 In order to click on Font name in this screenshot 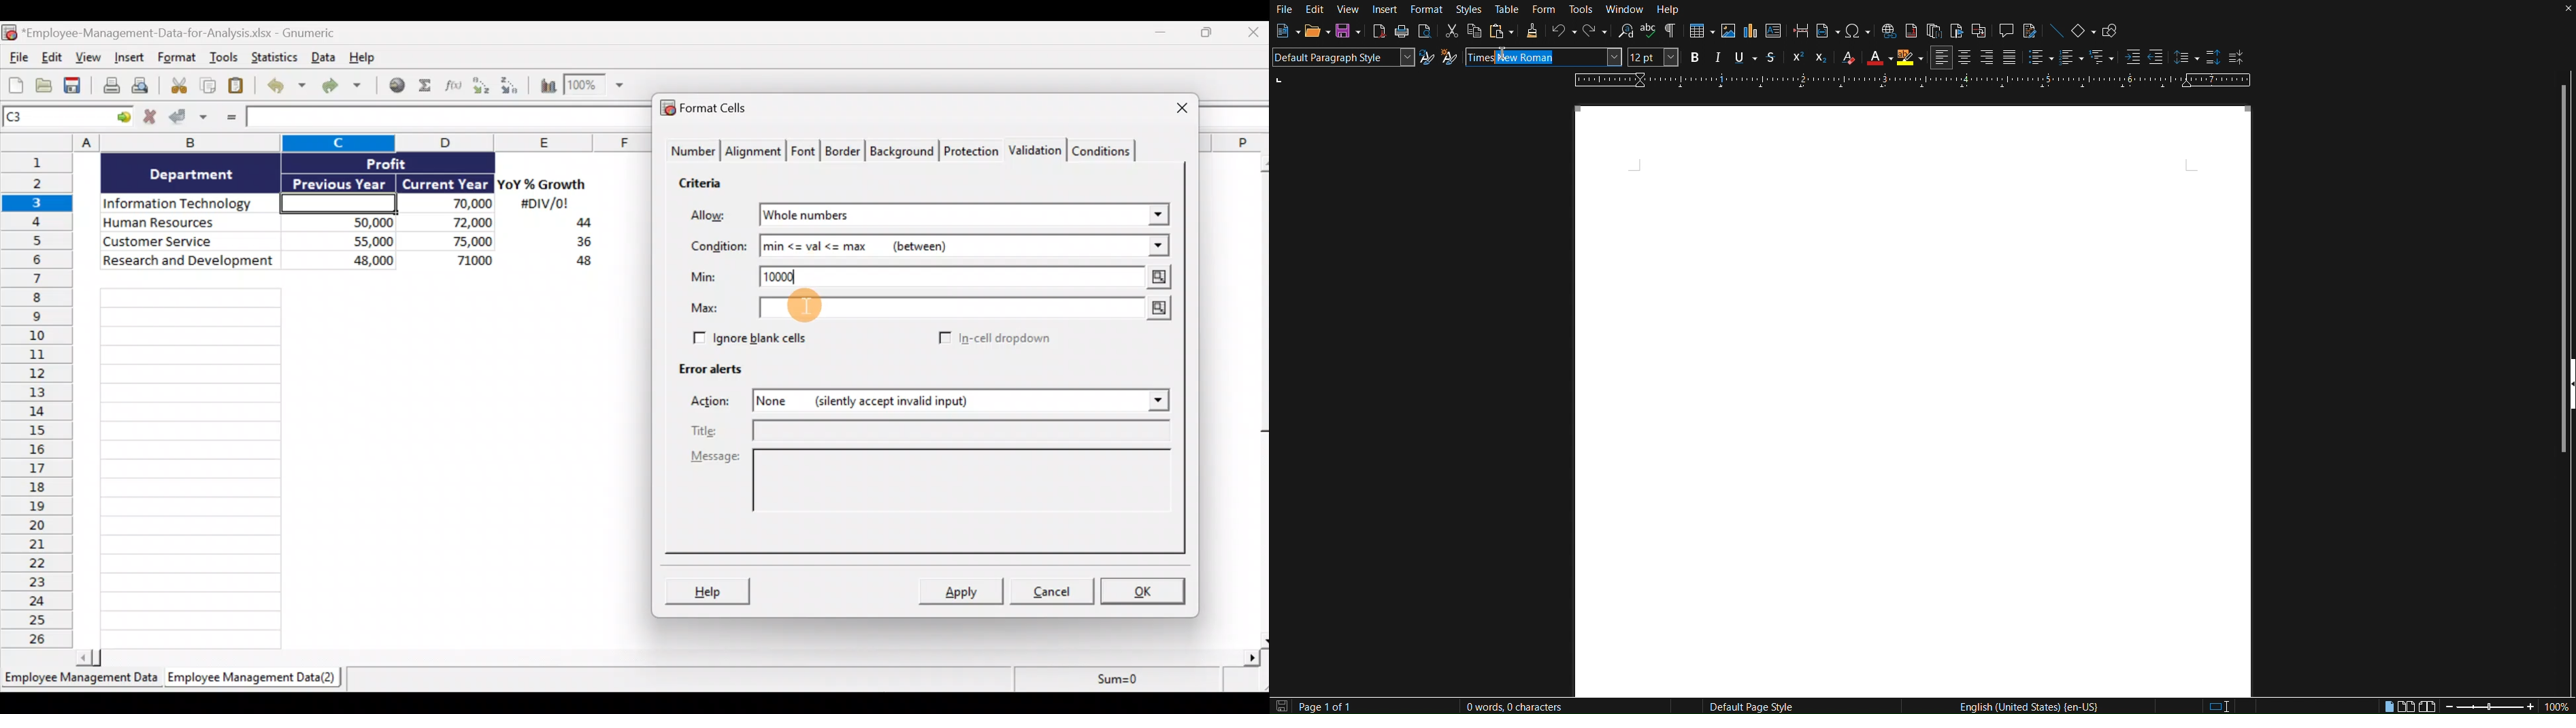, I will do `click(1602, 58)`.